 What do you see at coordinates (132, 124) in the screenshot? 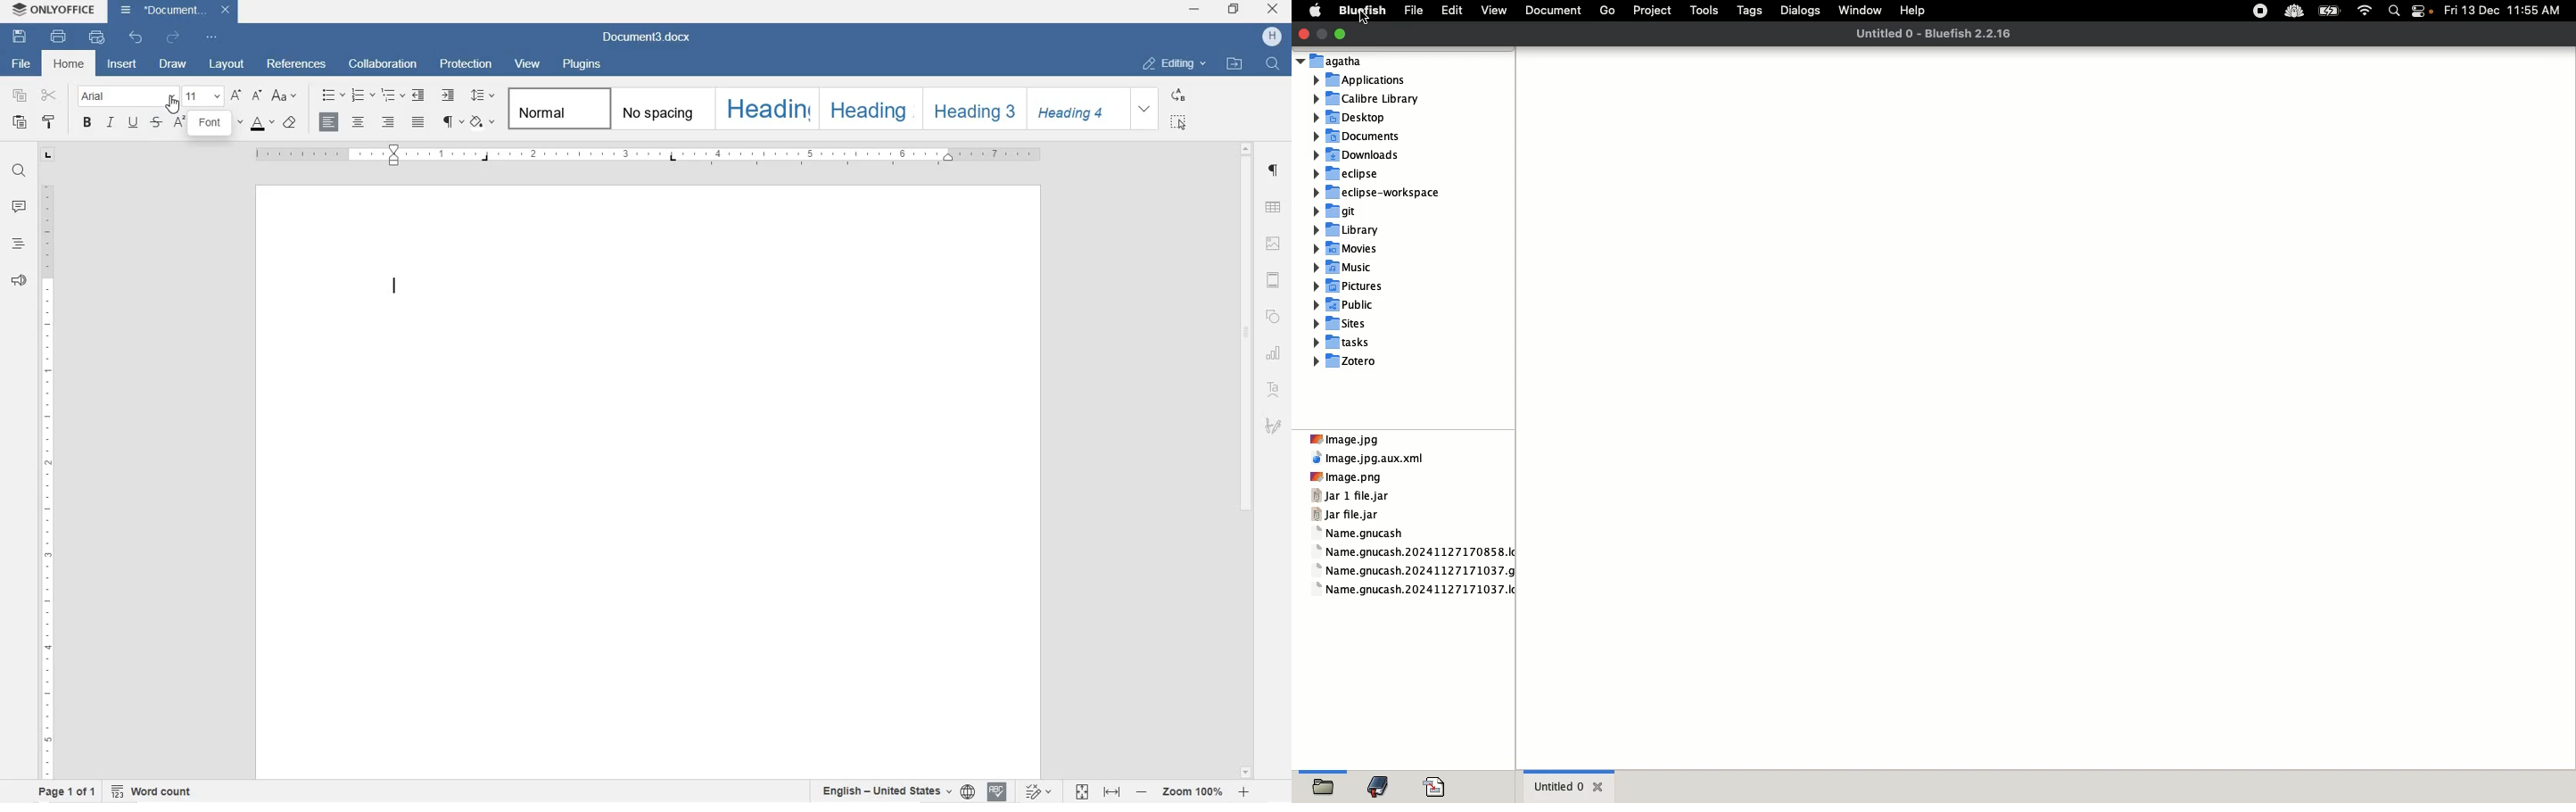
I see `UNDERLINE` at bounding box center [132, 124].